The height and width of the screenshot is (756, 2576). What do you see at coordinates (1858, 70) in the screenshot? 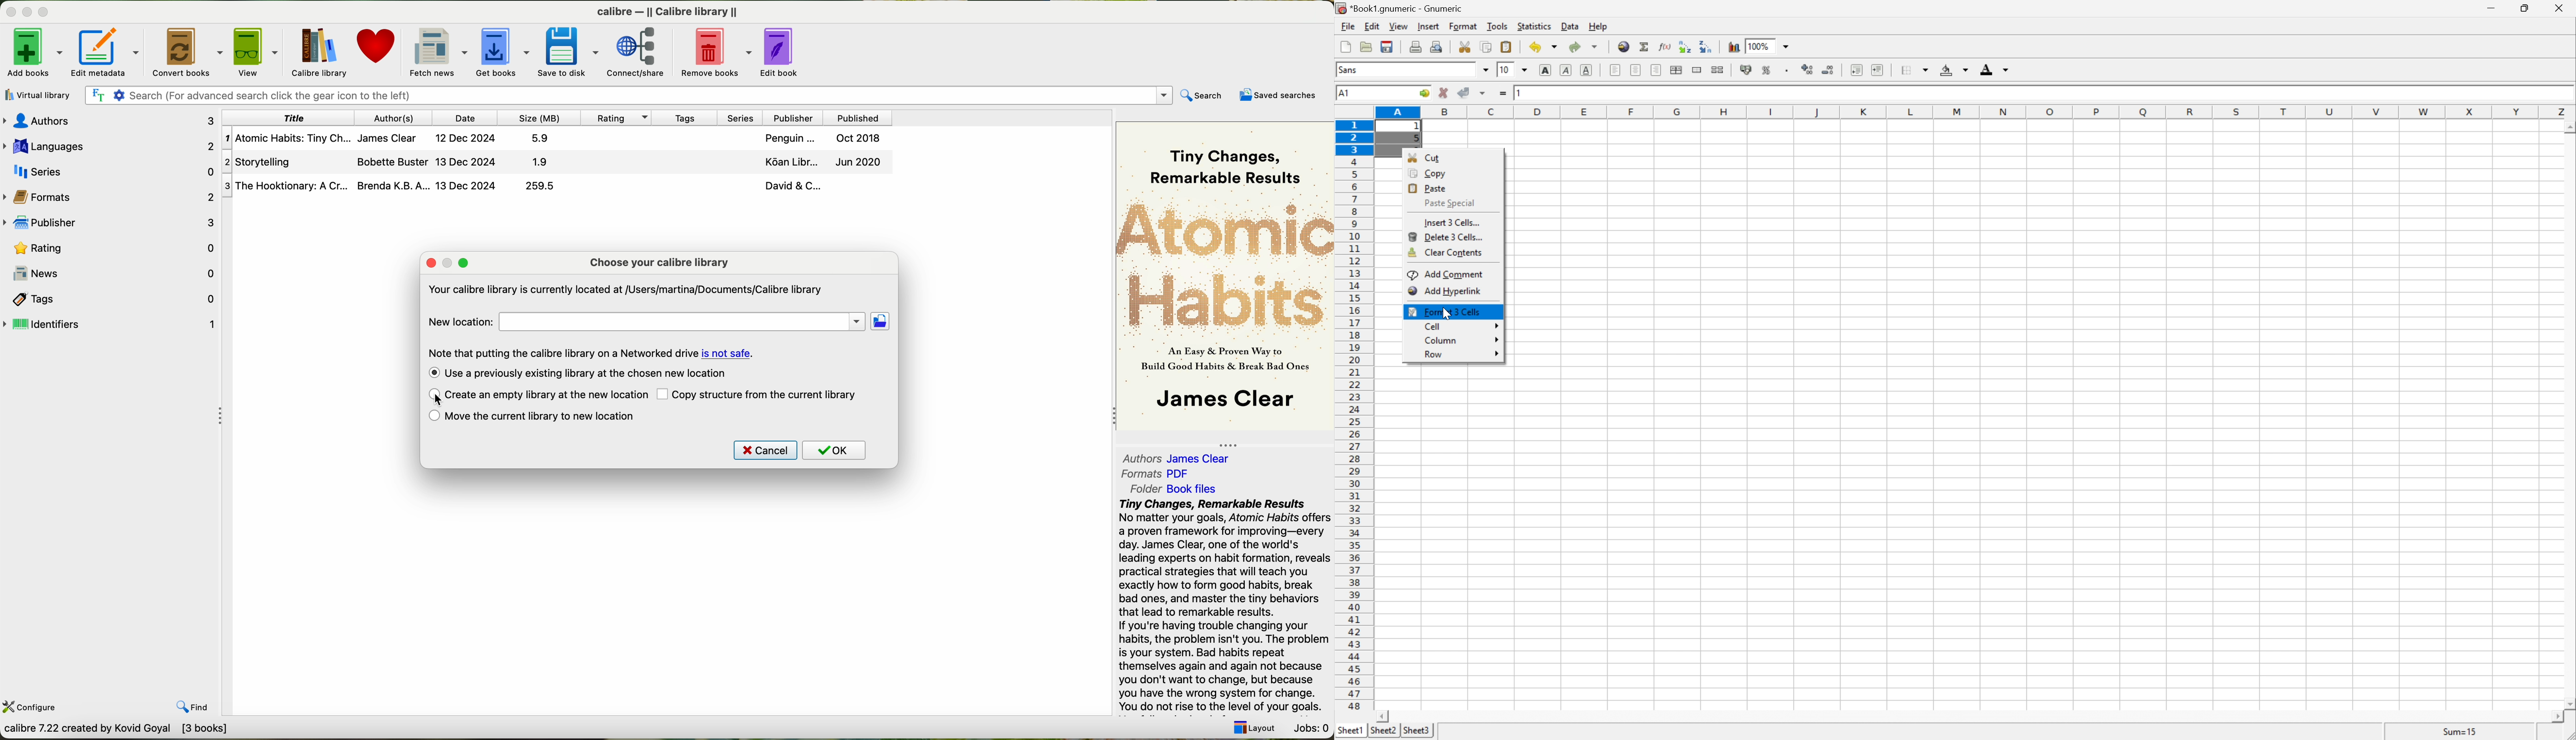
I see `decrease indent` at bounding box center [1858, 70].